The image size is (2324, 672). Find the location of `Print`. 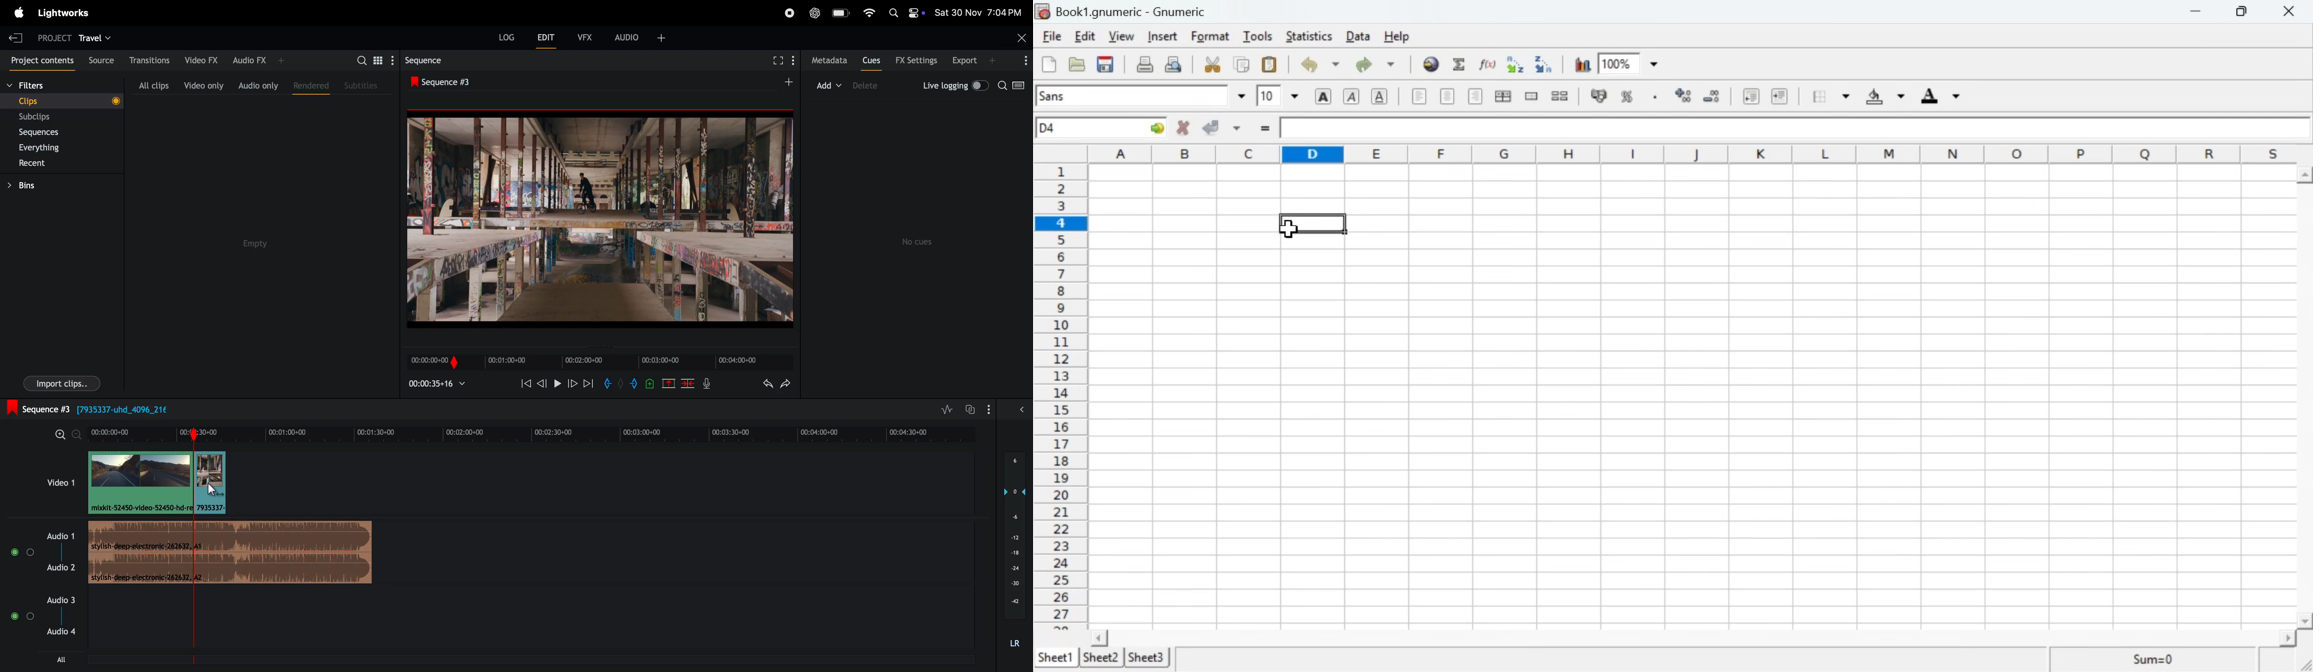

Print is located at coordinates (1146, 65).